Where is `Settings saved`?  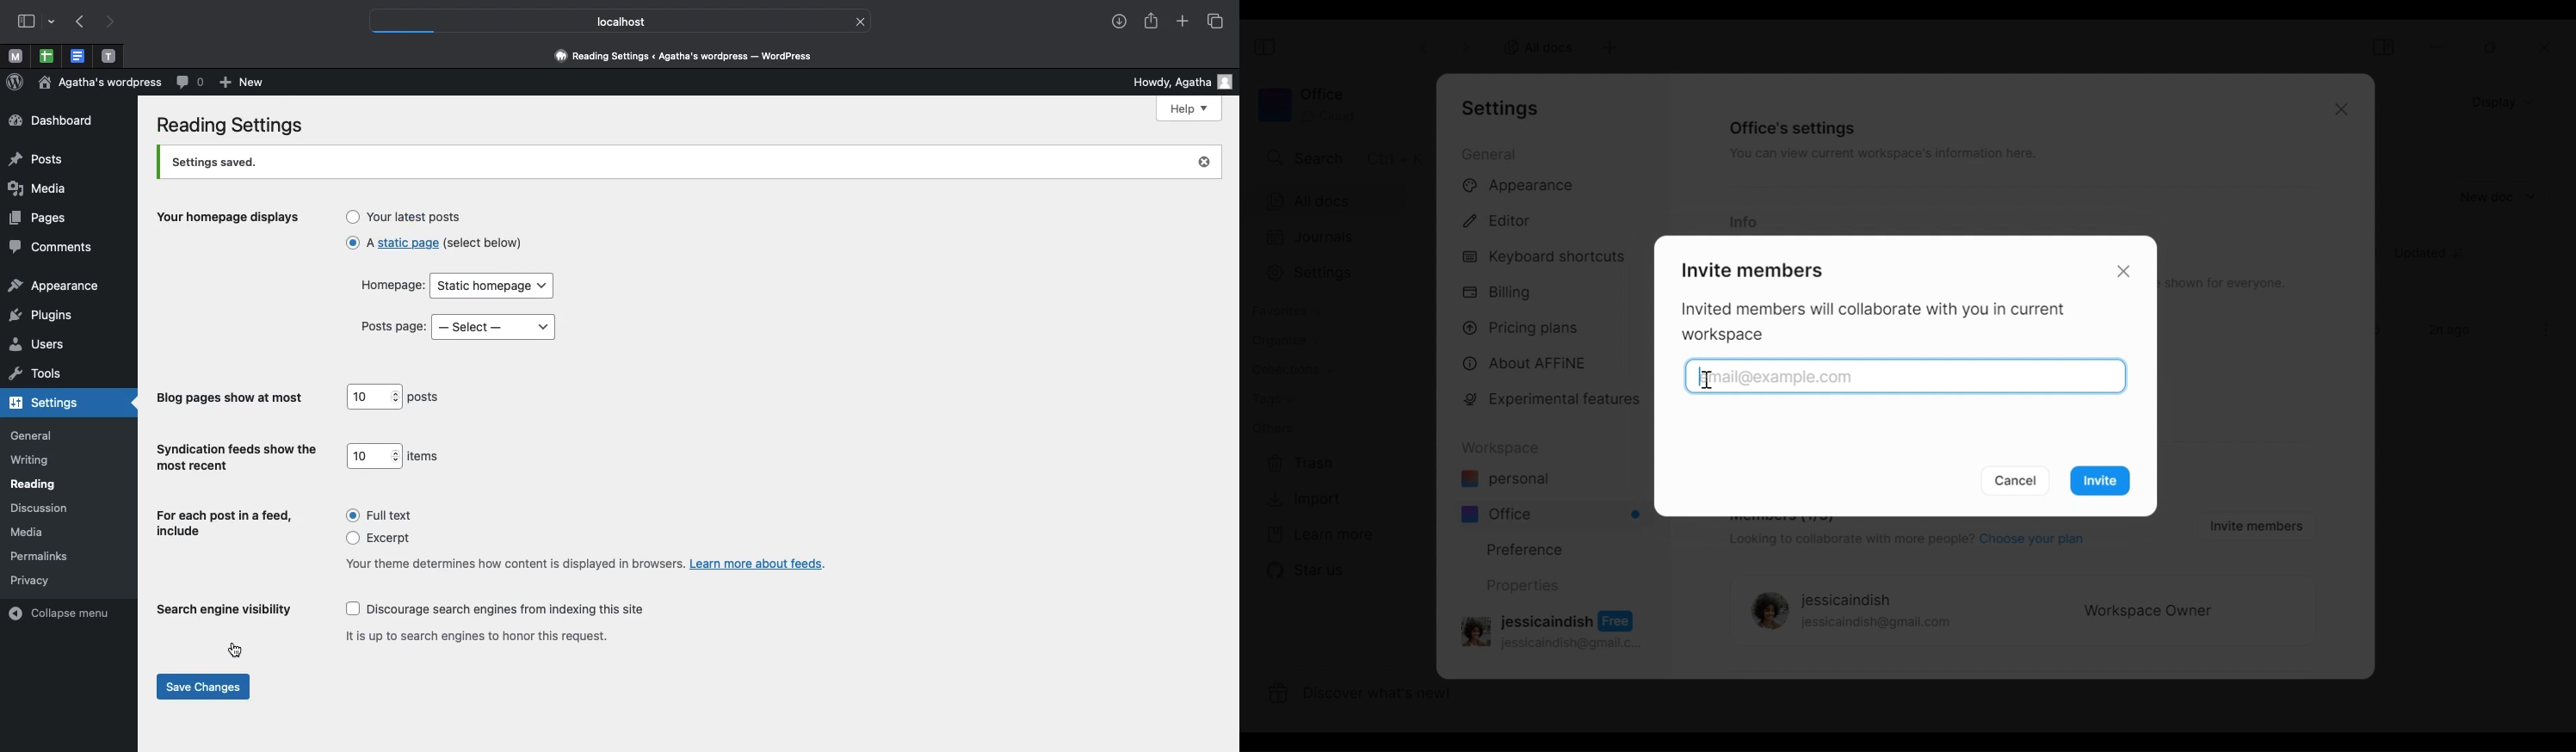
Settings saved is located at coordinates (673, 163).